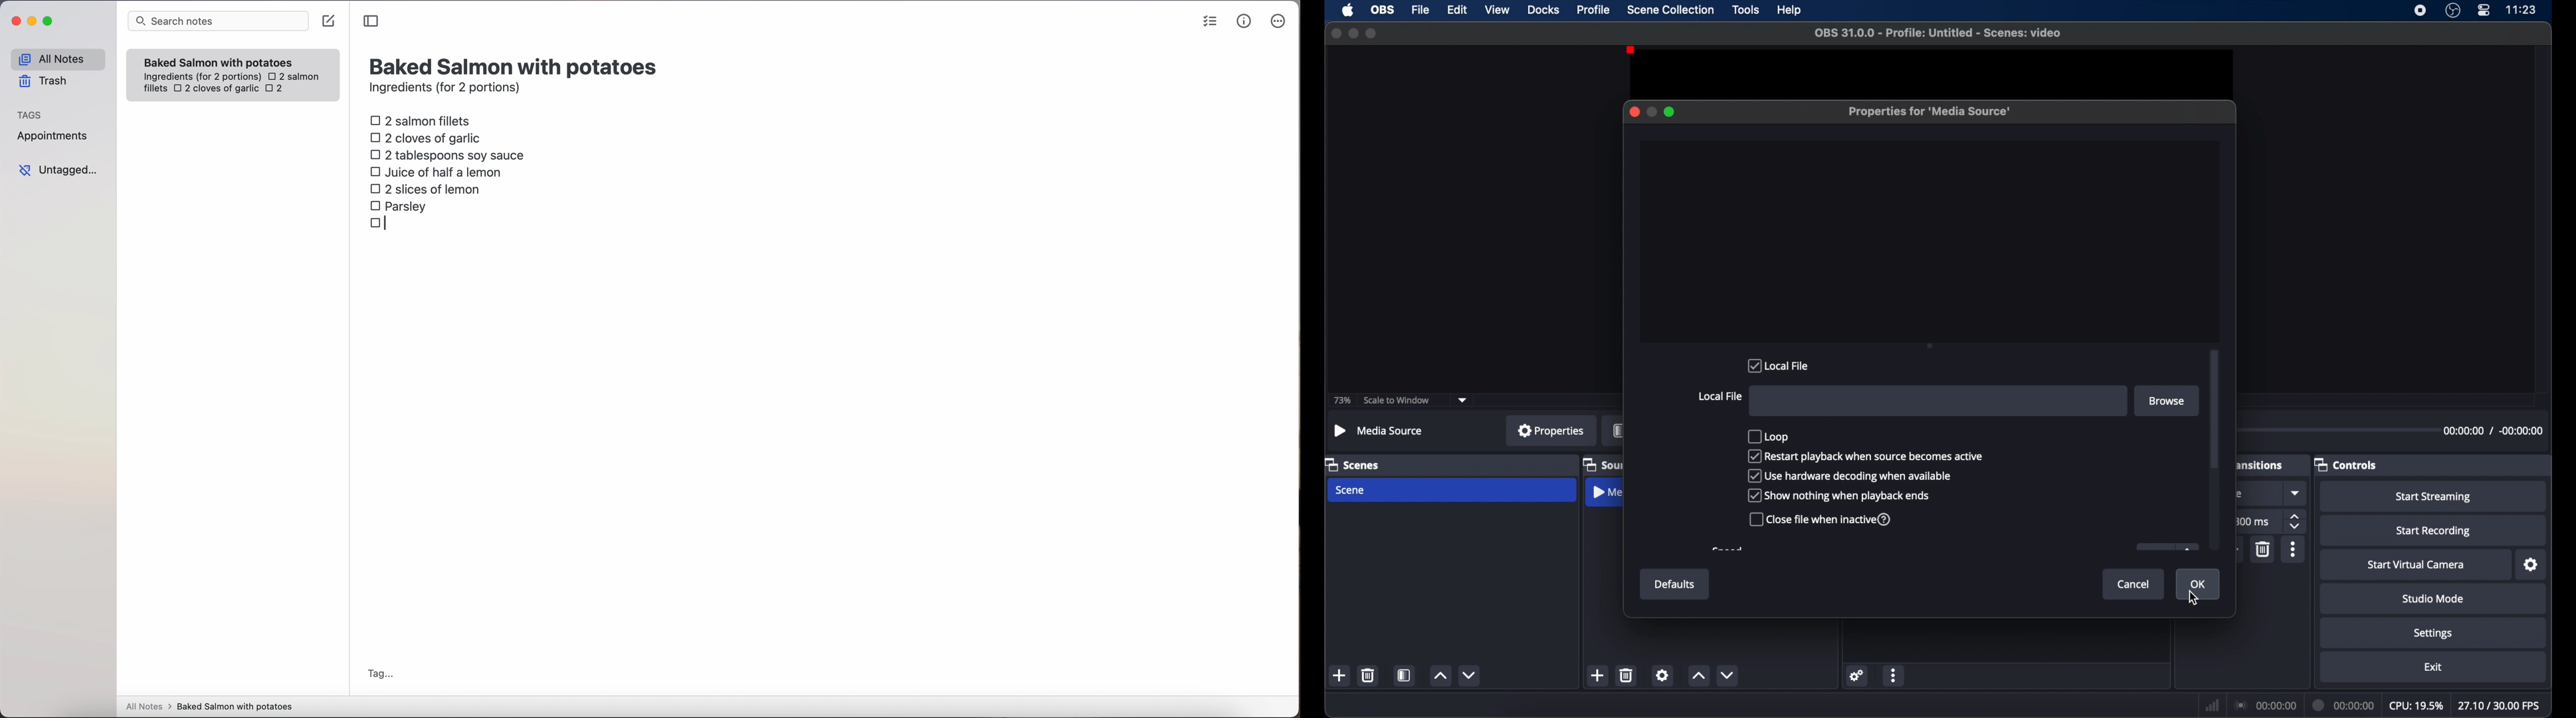  Describe the element at coordinates (1339, 675) in the screenshot. I see `add` at that location.